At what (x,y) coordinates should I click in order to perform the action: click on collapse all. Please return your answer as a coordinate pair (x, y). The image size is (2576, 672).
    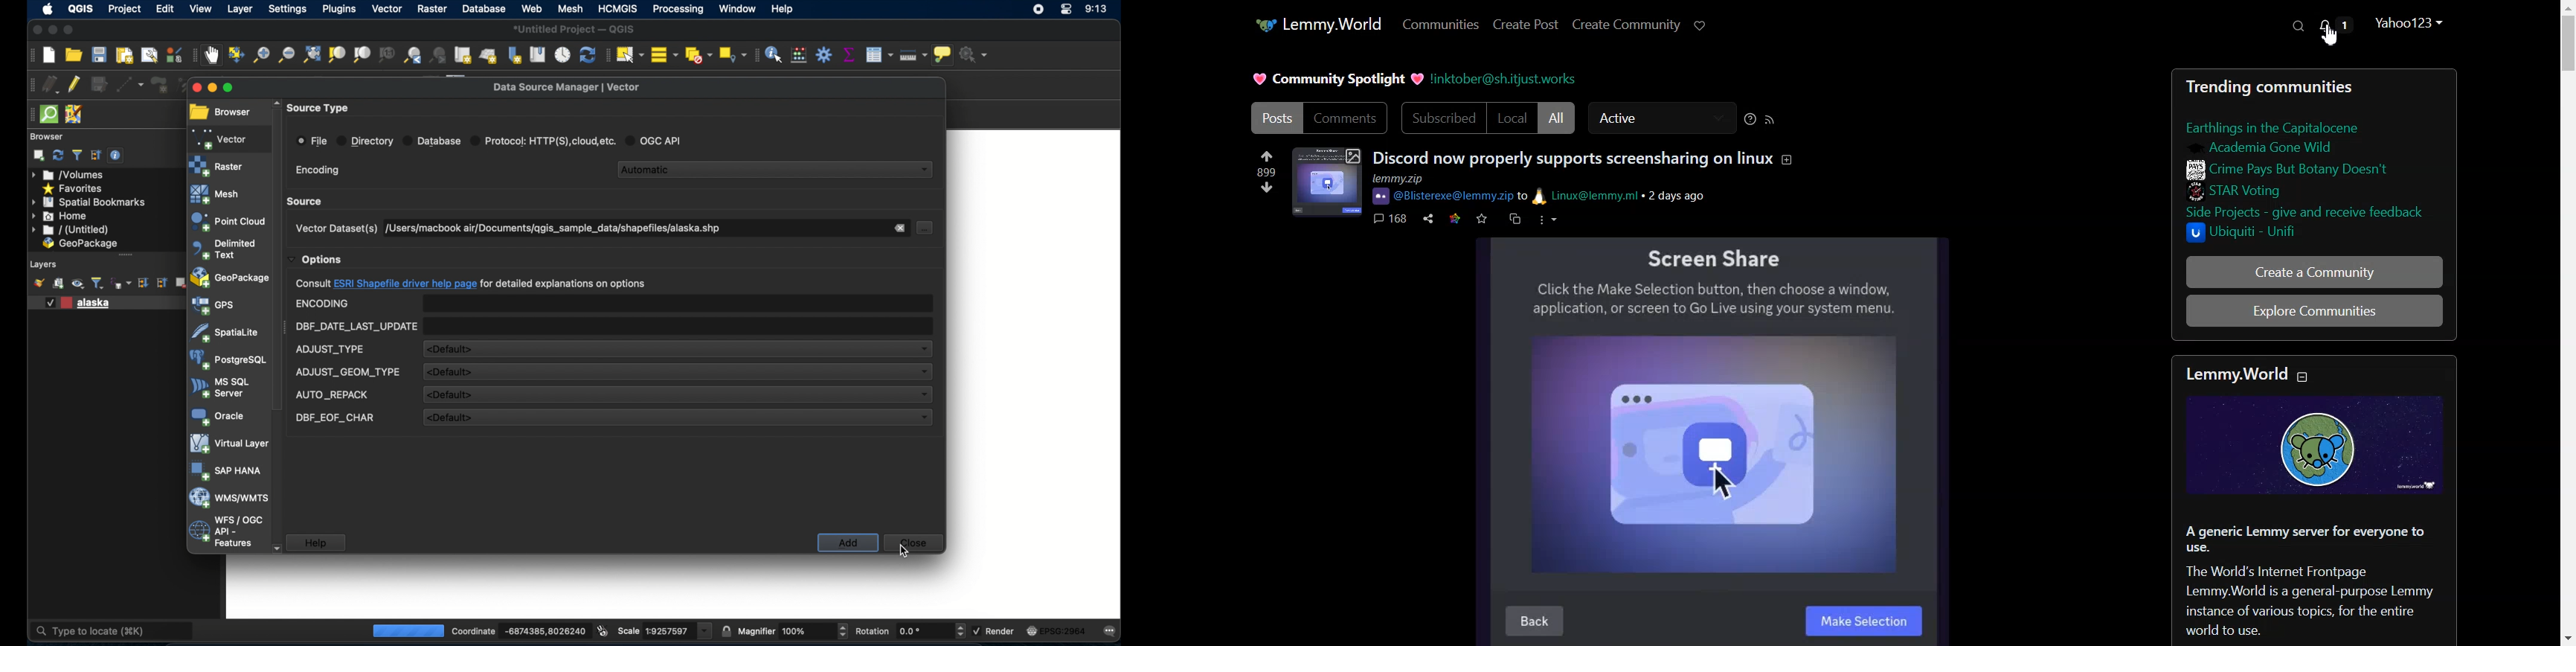
    Looking at the image, I should click on (96, 156).